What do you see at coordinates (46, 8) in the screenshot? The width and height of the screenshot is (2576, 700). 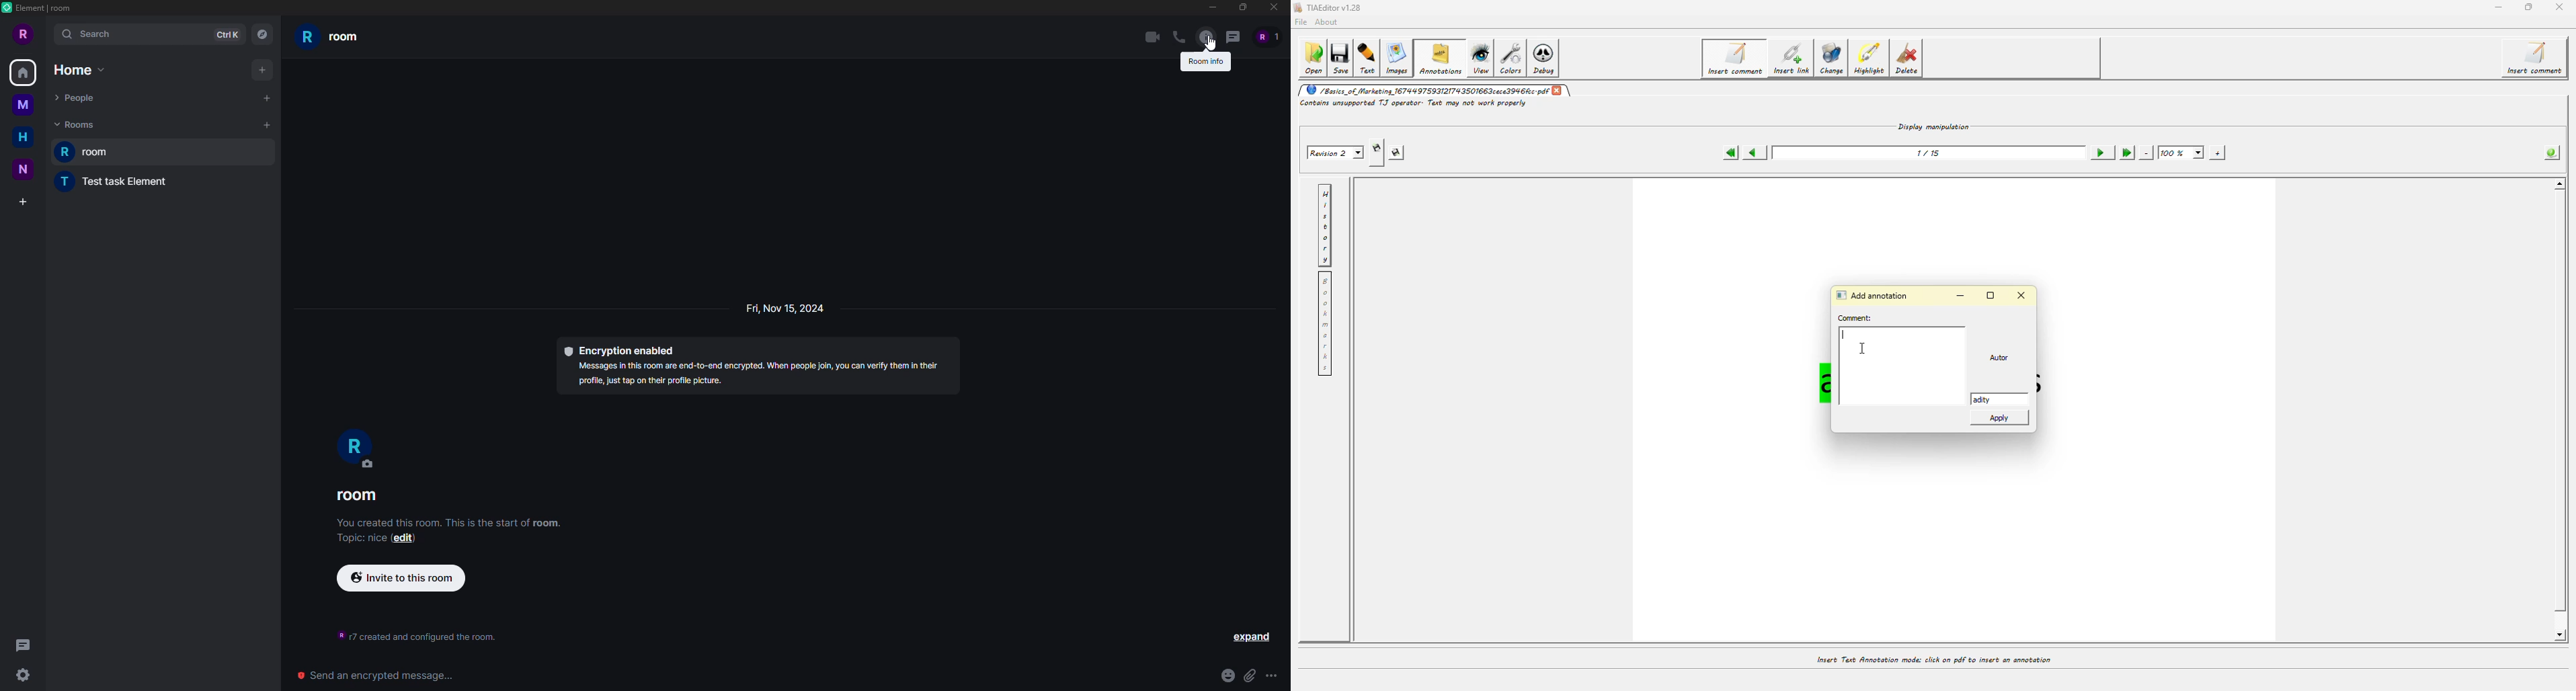 I see `element|room` at bounding box center [46, 8].